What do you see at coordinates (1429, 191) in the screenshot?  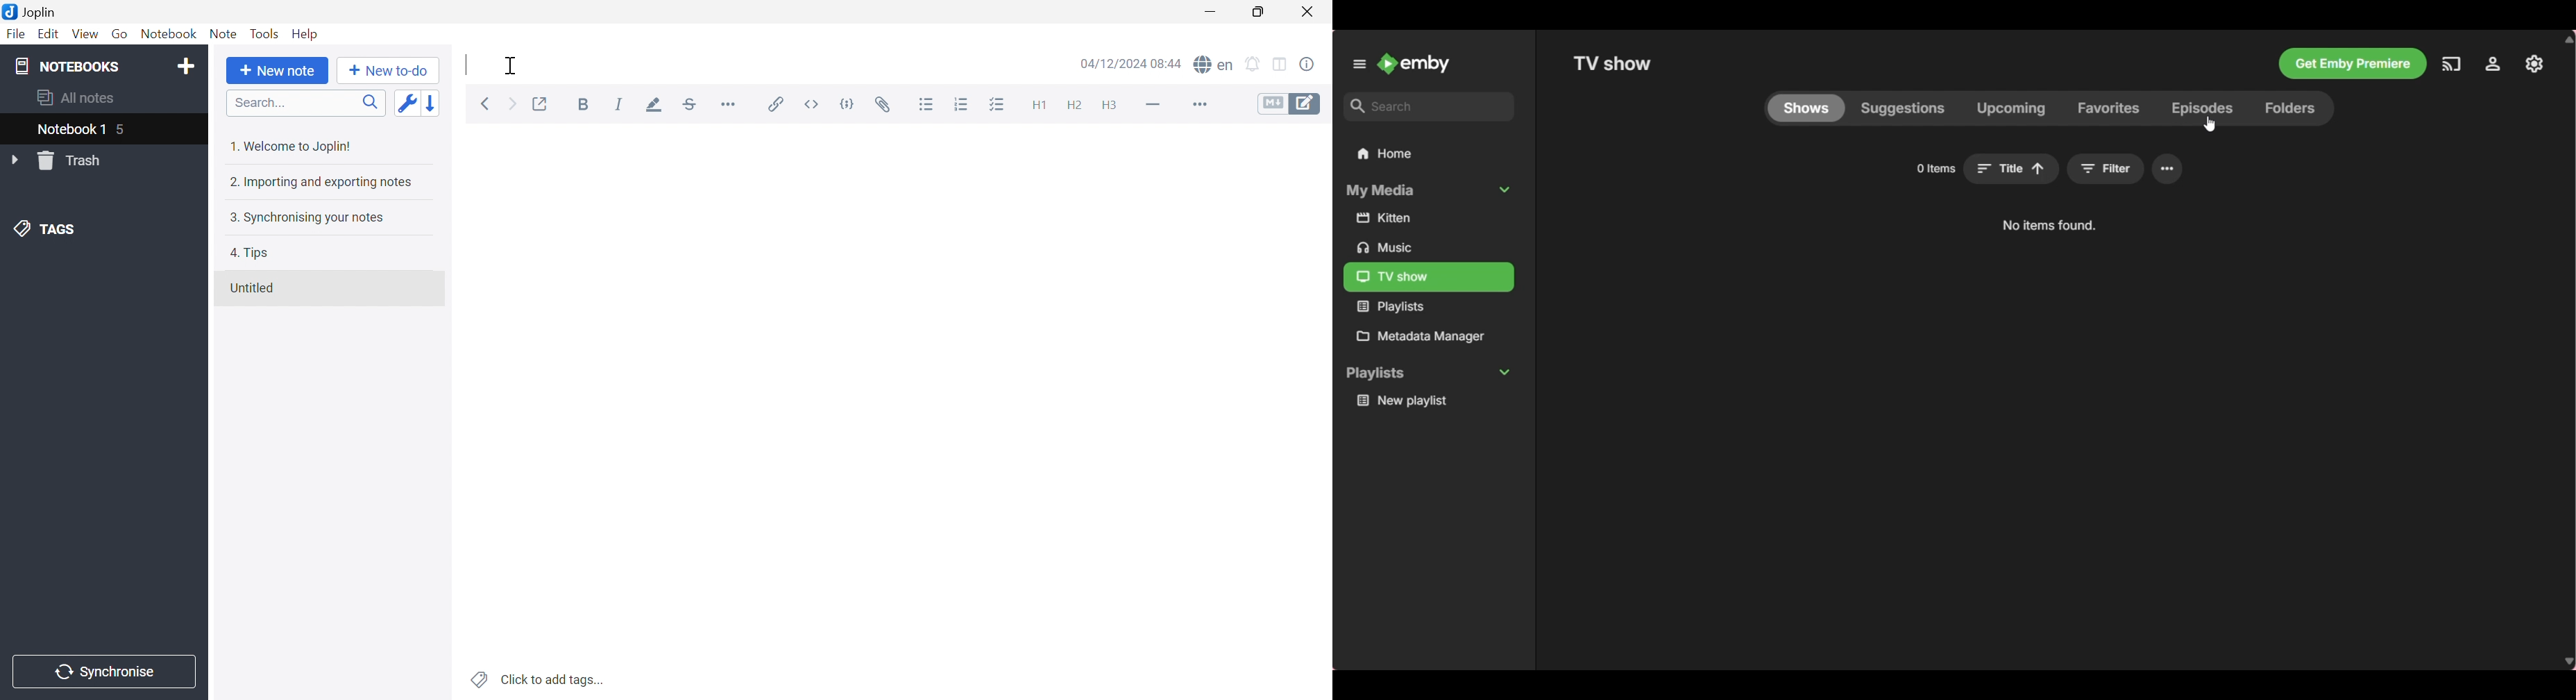 I see `Collapse My Media` at bounding box center [1429, 191].